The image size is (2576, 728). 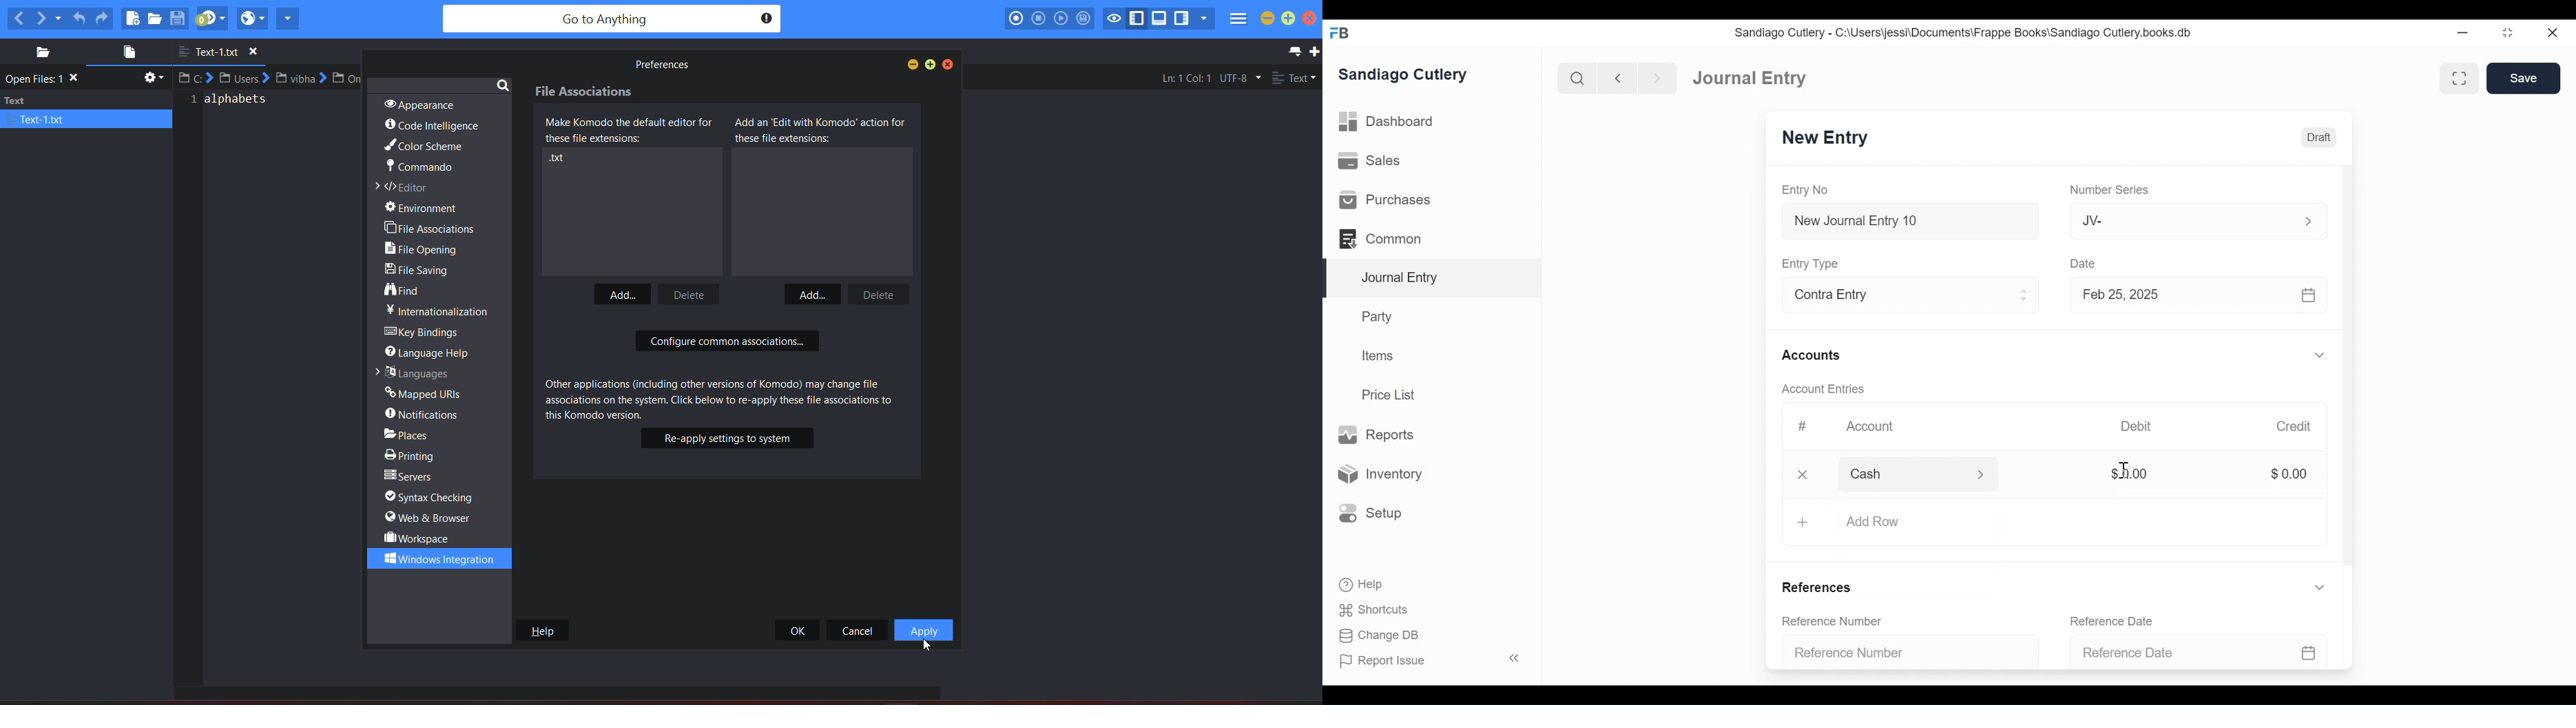 What do you see at coordinates (2457, 77) in the screenshot?
I see `Toggle between form and full width` at bounding box center [2457, 77].